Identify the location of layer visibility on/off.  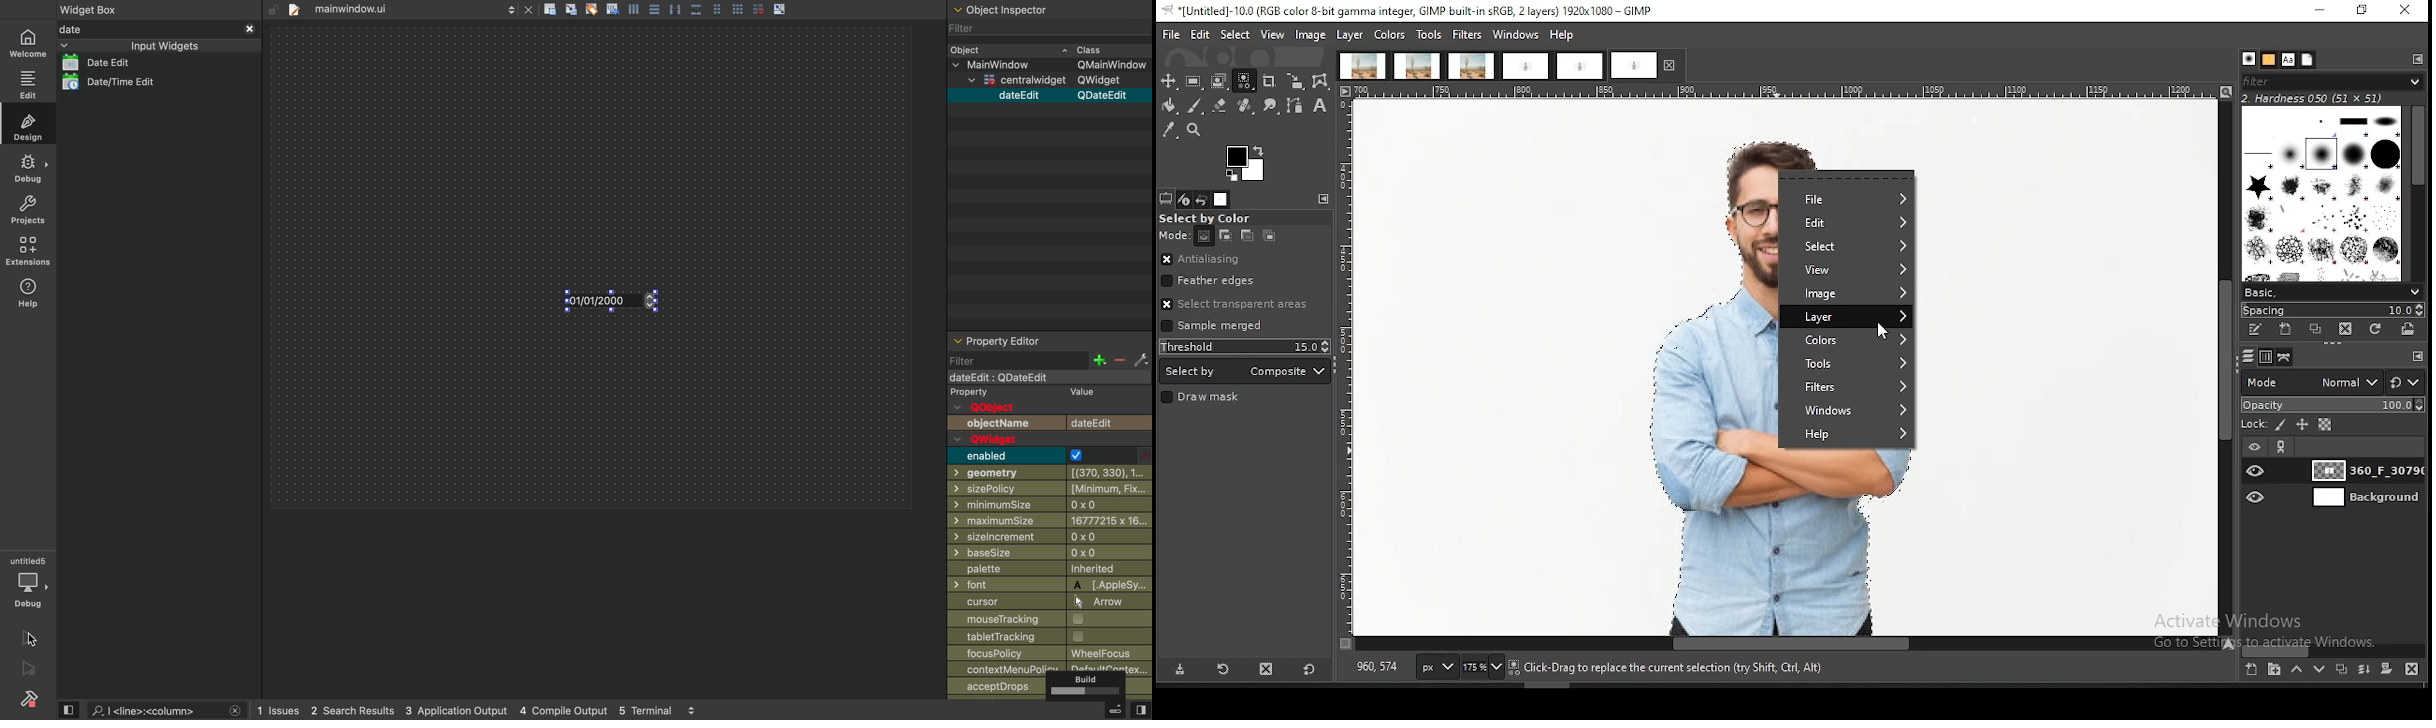
(2257, 471).